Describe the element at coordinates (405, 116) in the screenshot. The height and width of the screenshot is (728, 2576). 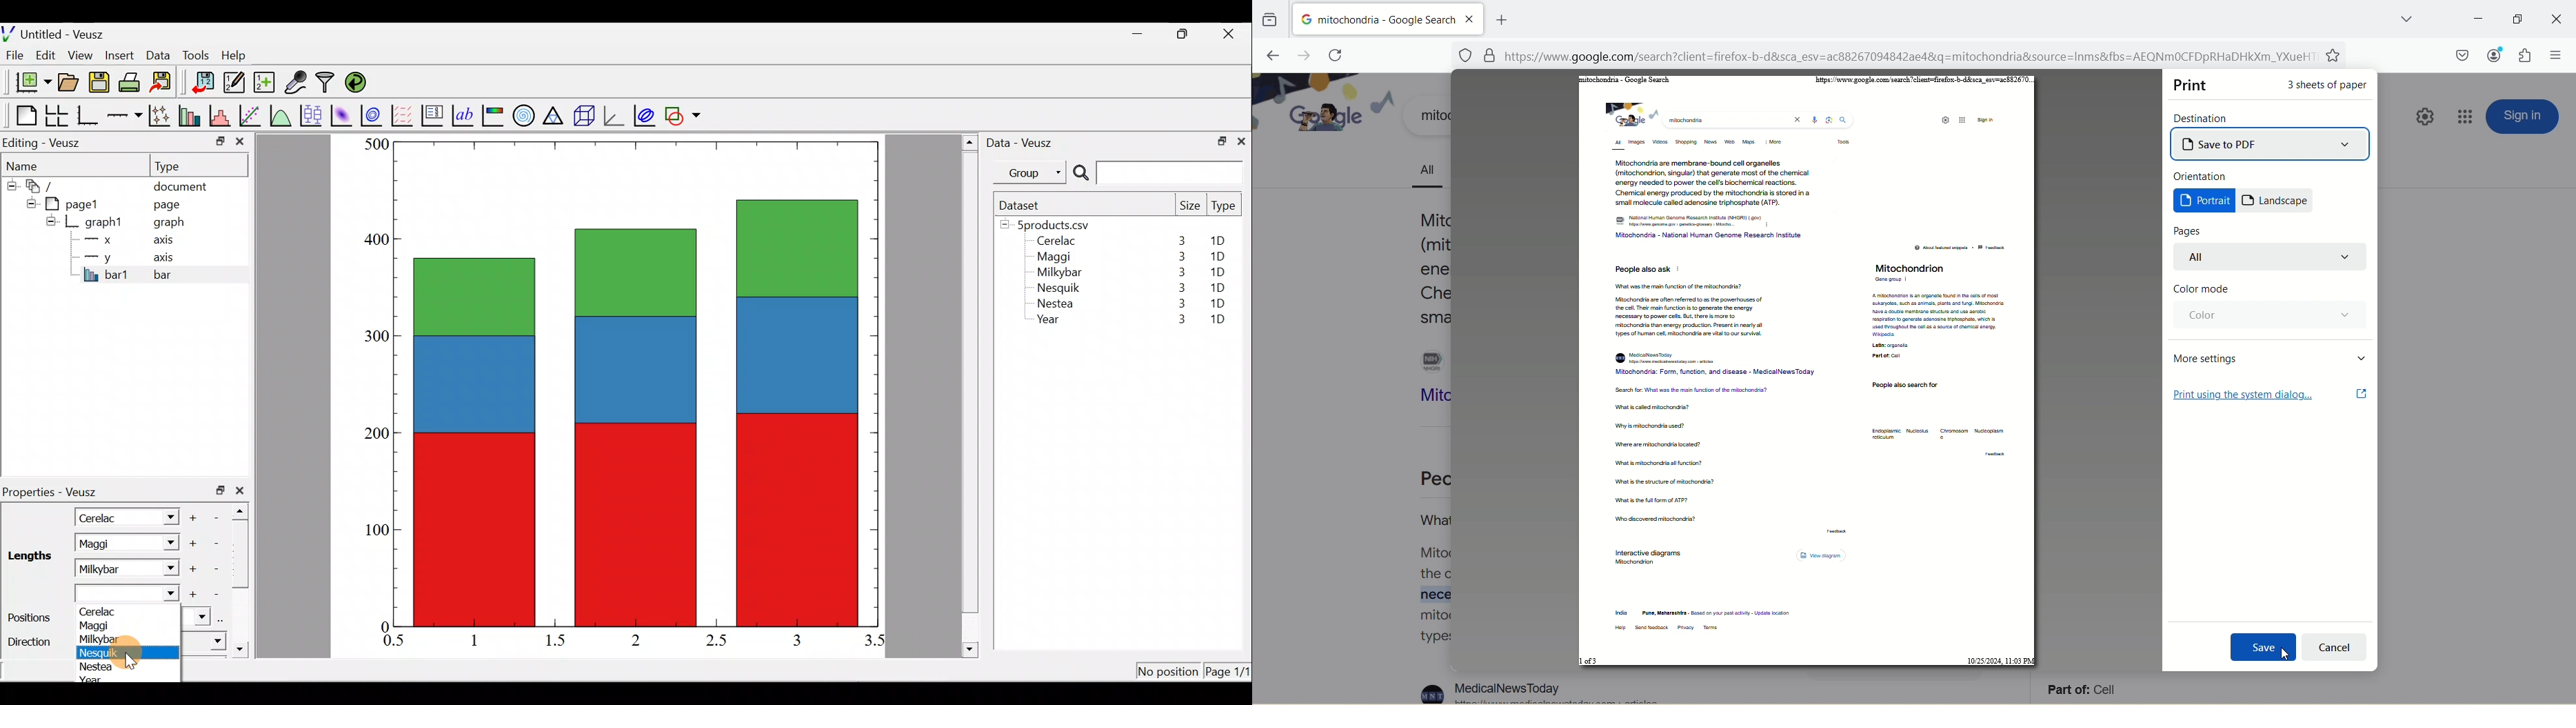
I see `Plot a vector field` at that location.